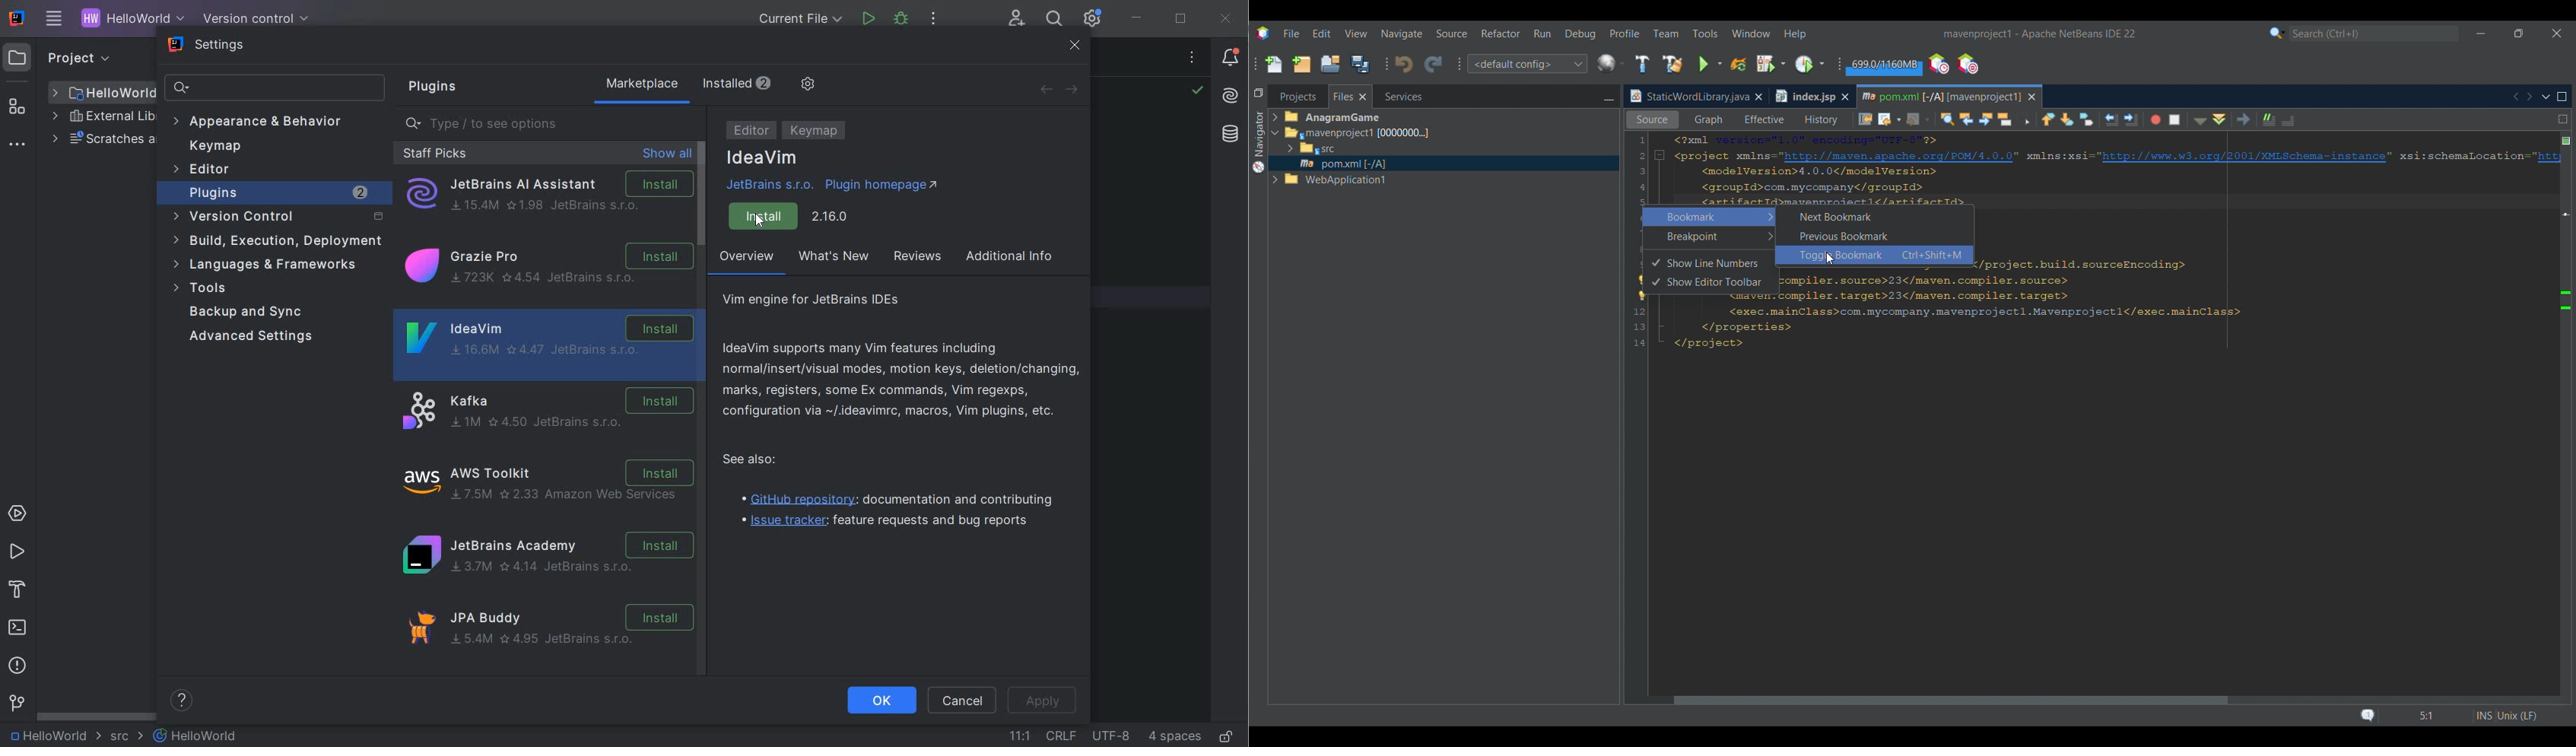 The image size is (2576, 756). What do you see at coordinates (429, 87) in the screenshot?
I see `plugins` at bounding box center [429, 87].